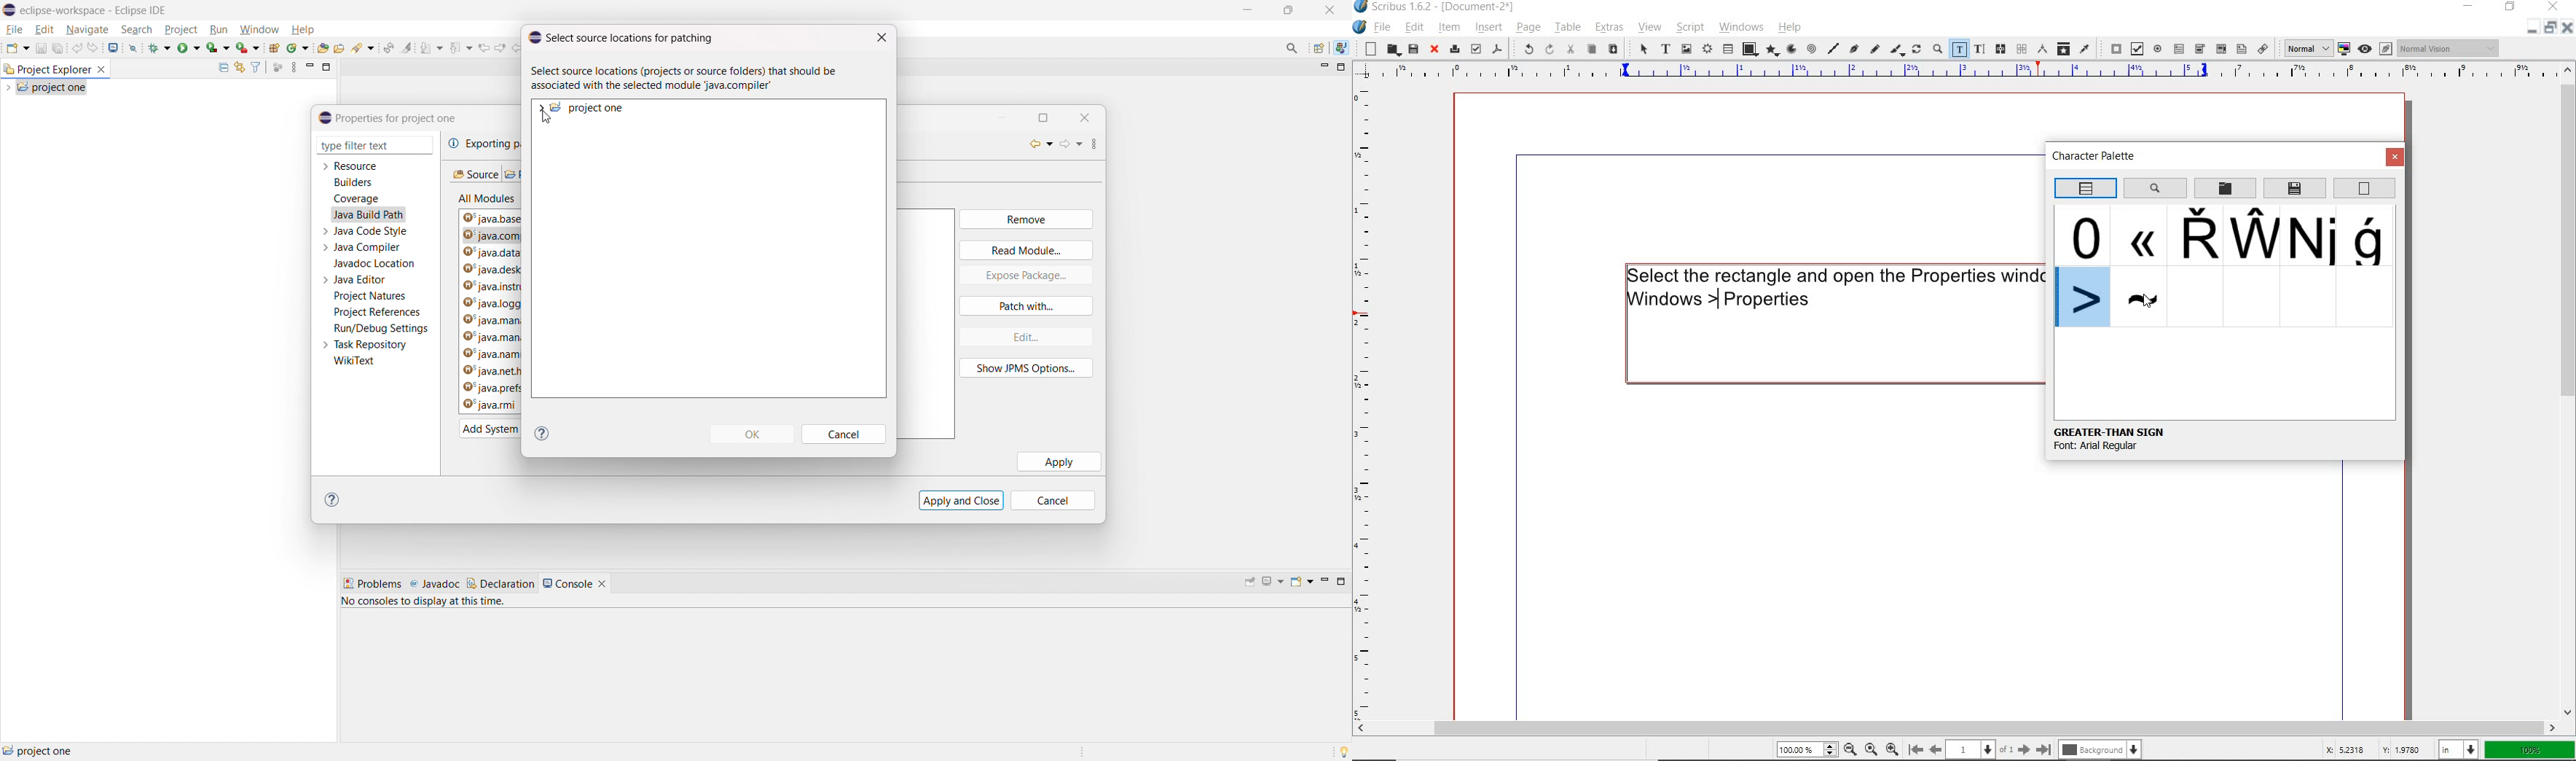 This screenshot has height=784, width=2576. Describe the element at coordinates (2313, 237) in the screenshot. I see `glyphs` at that location.